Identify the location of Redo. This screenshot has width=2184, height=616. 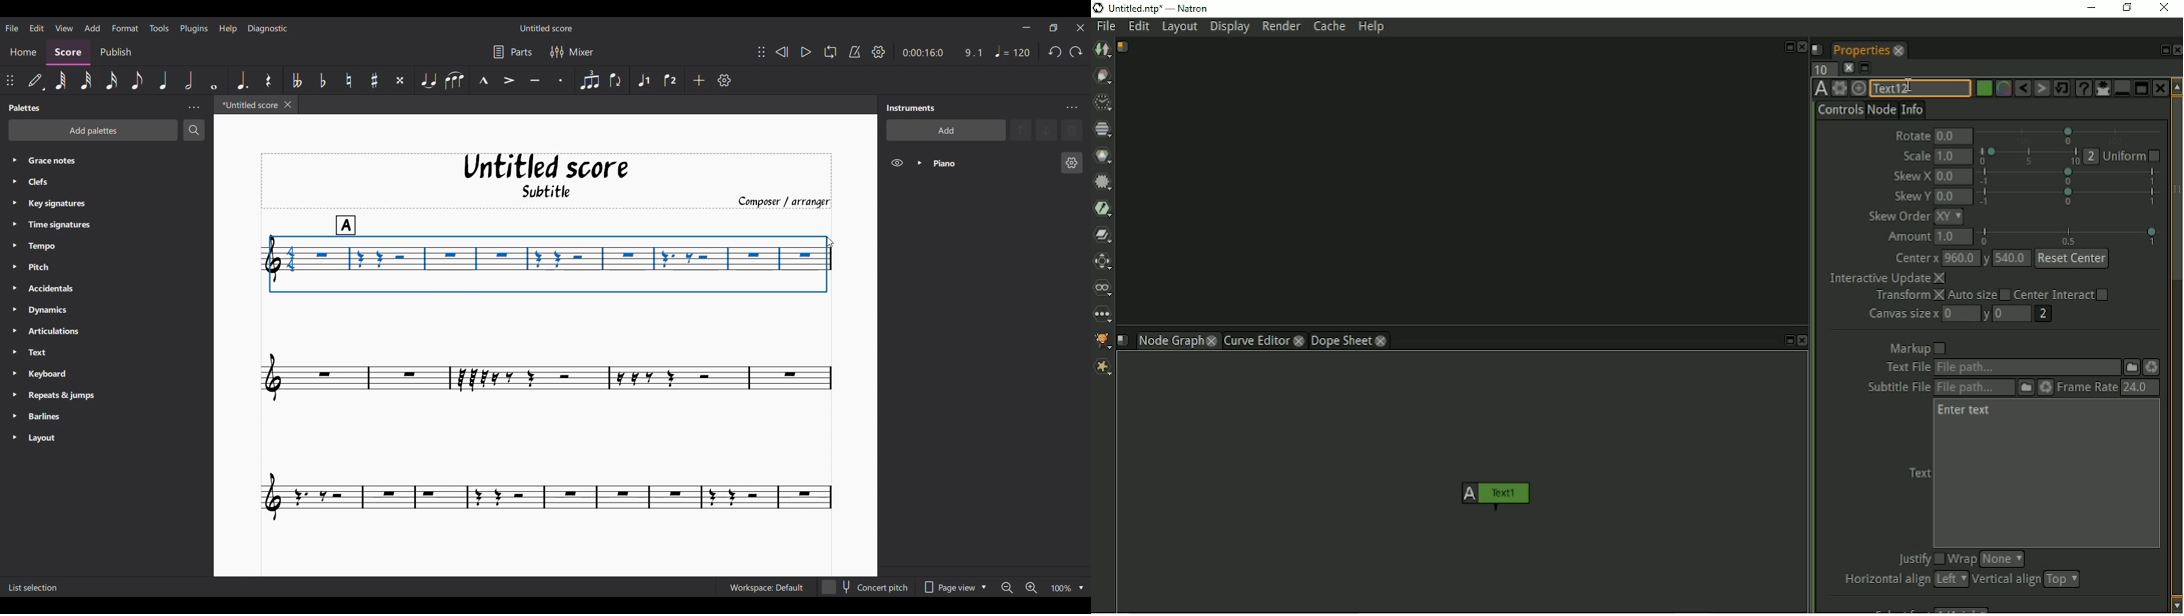
(1076, 52).